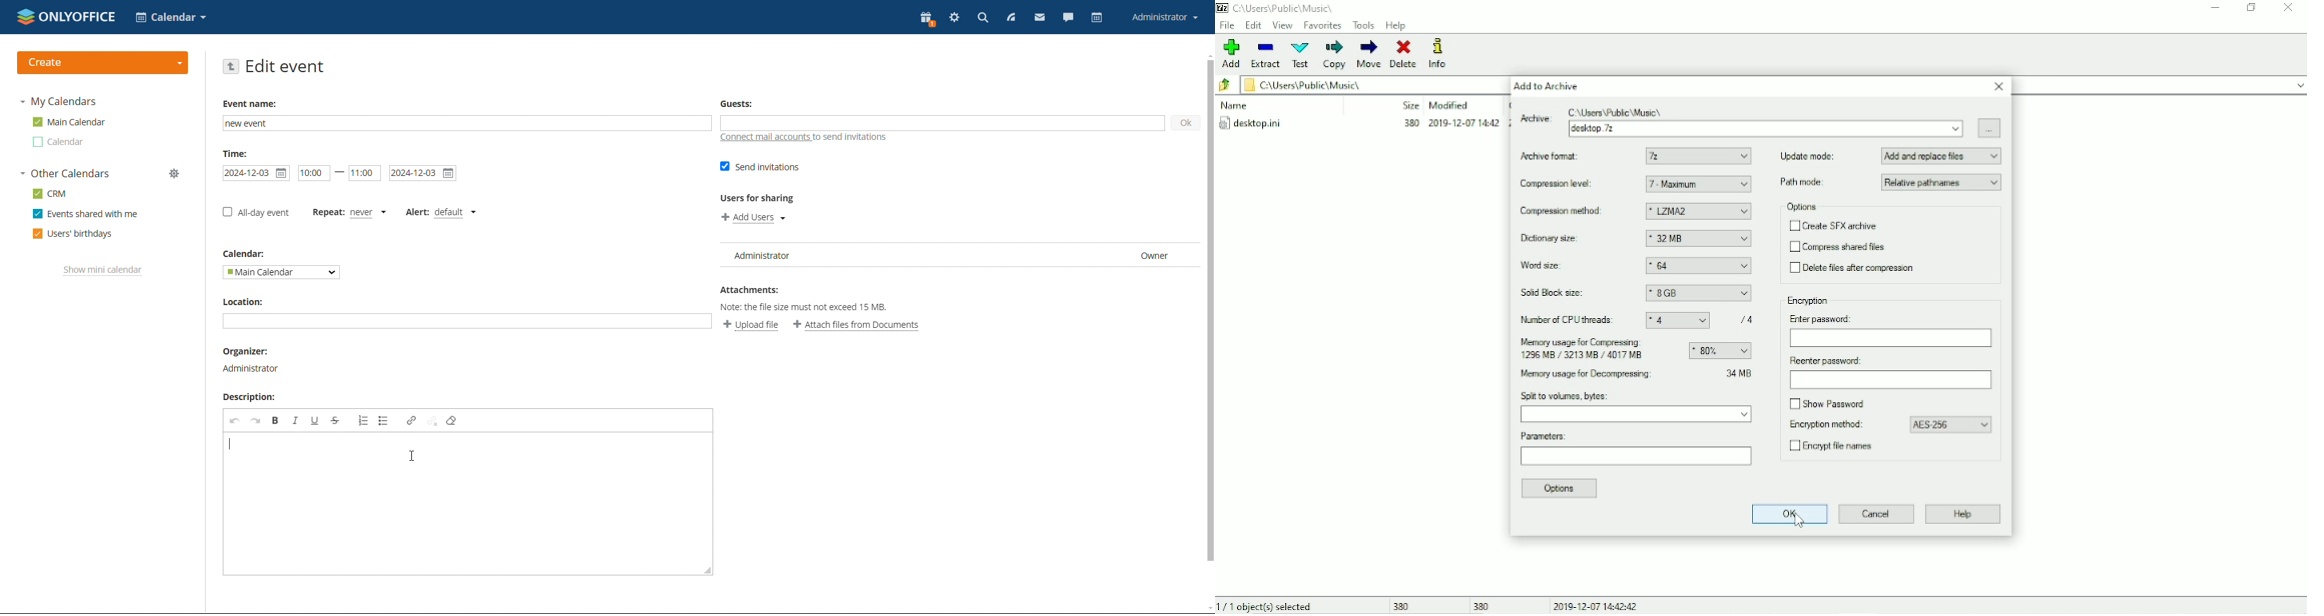  What do you see at coordinates (1410, 105) in the screenshot?
I see `Size` at bounding box center [1410, 105].